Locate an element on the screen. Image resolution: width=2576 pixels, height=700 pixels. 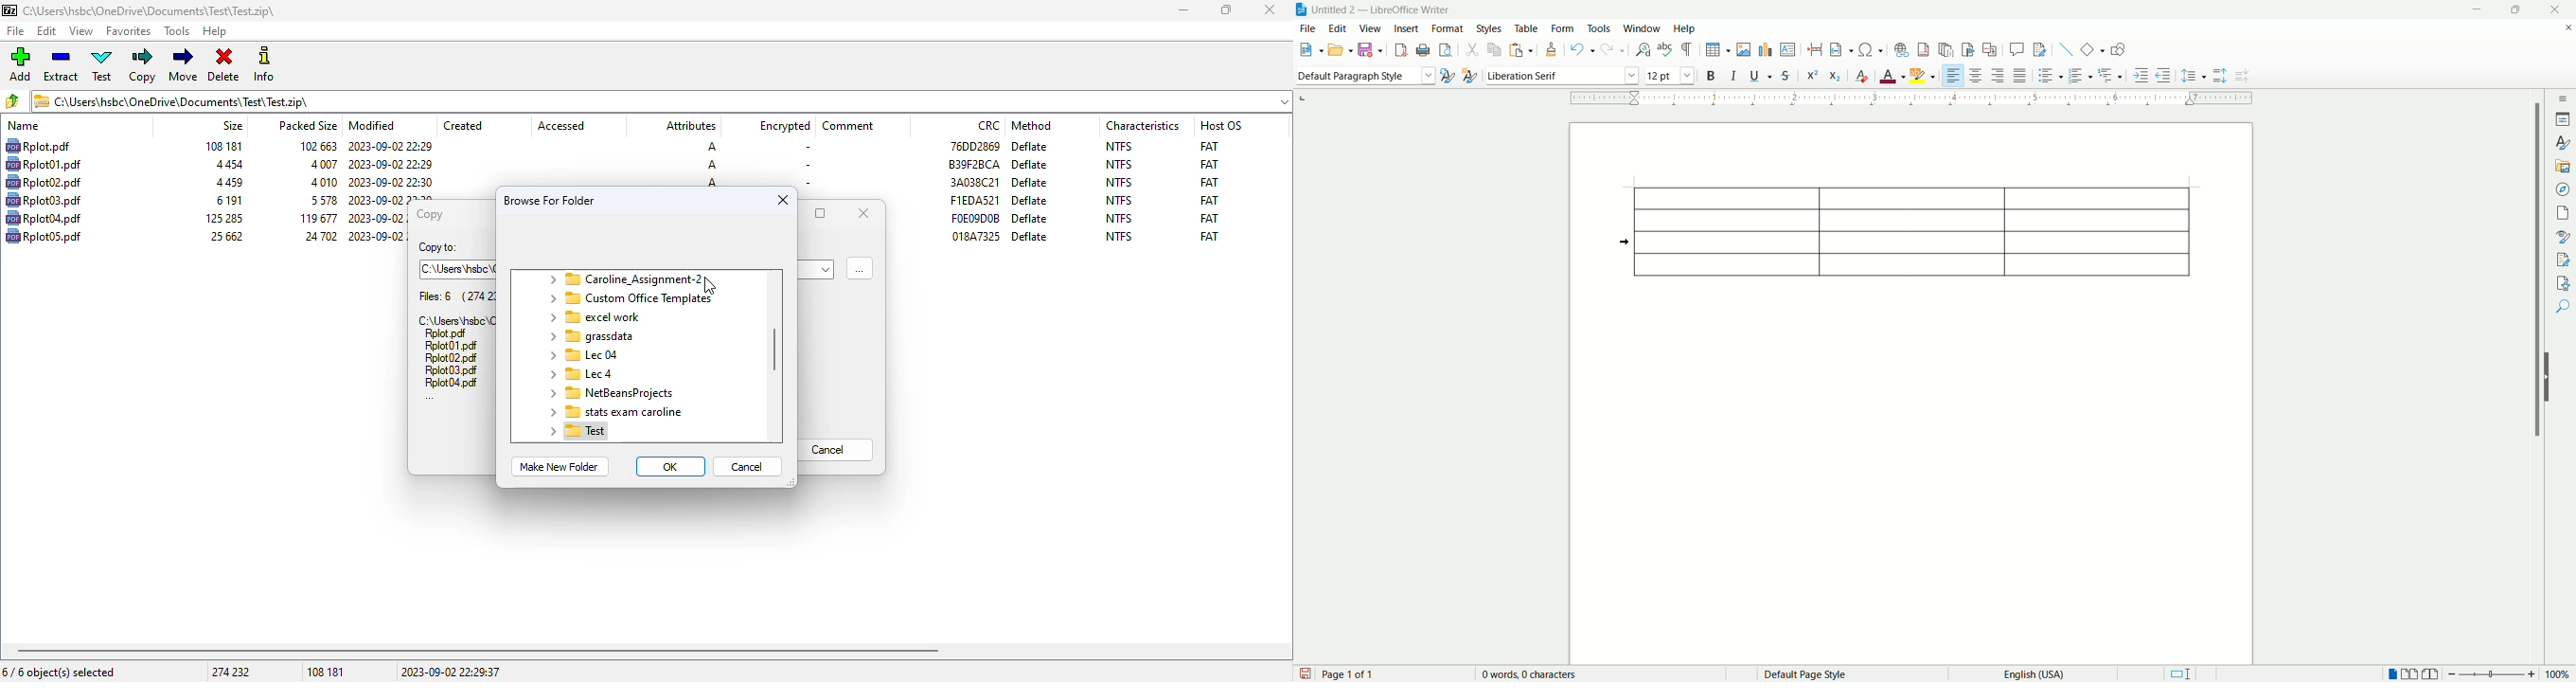
insert footnote is located at coordinates (1923, 48).